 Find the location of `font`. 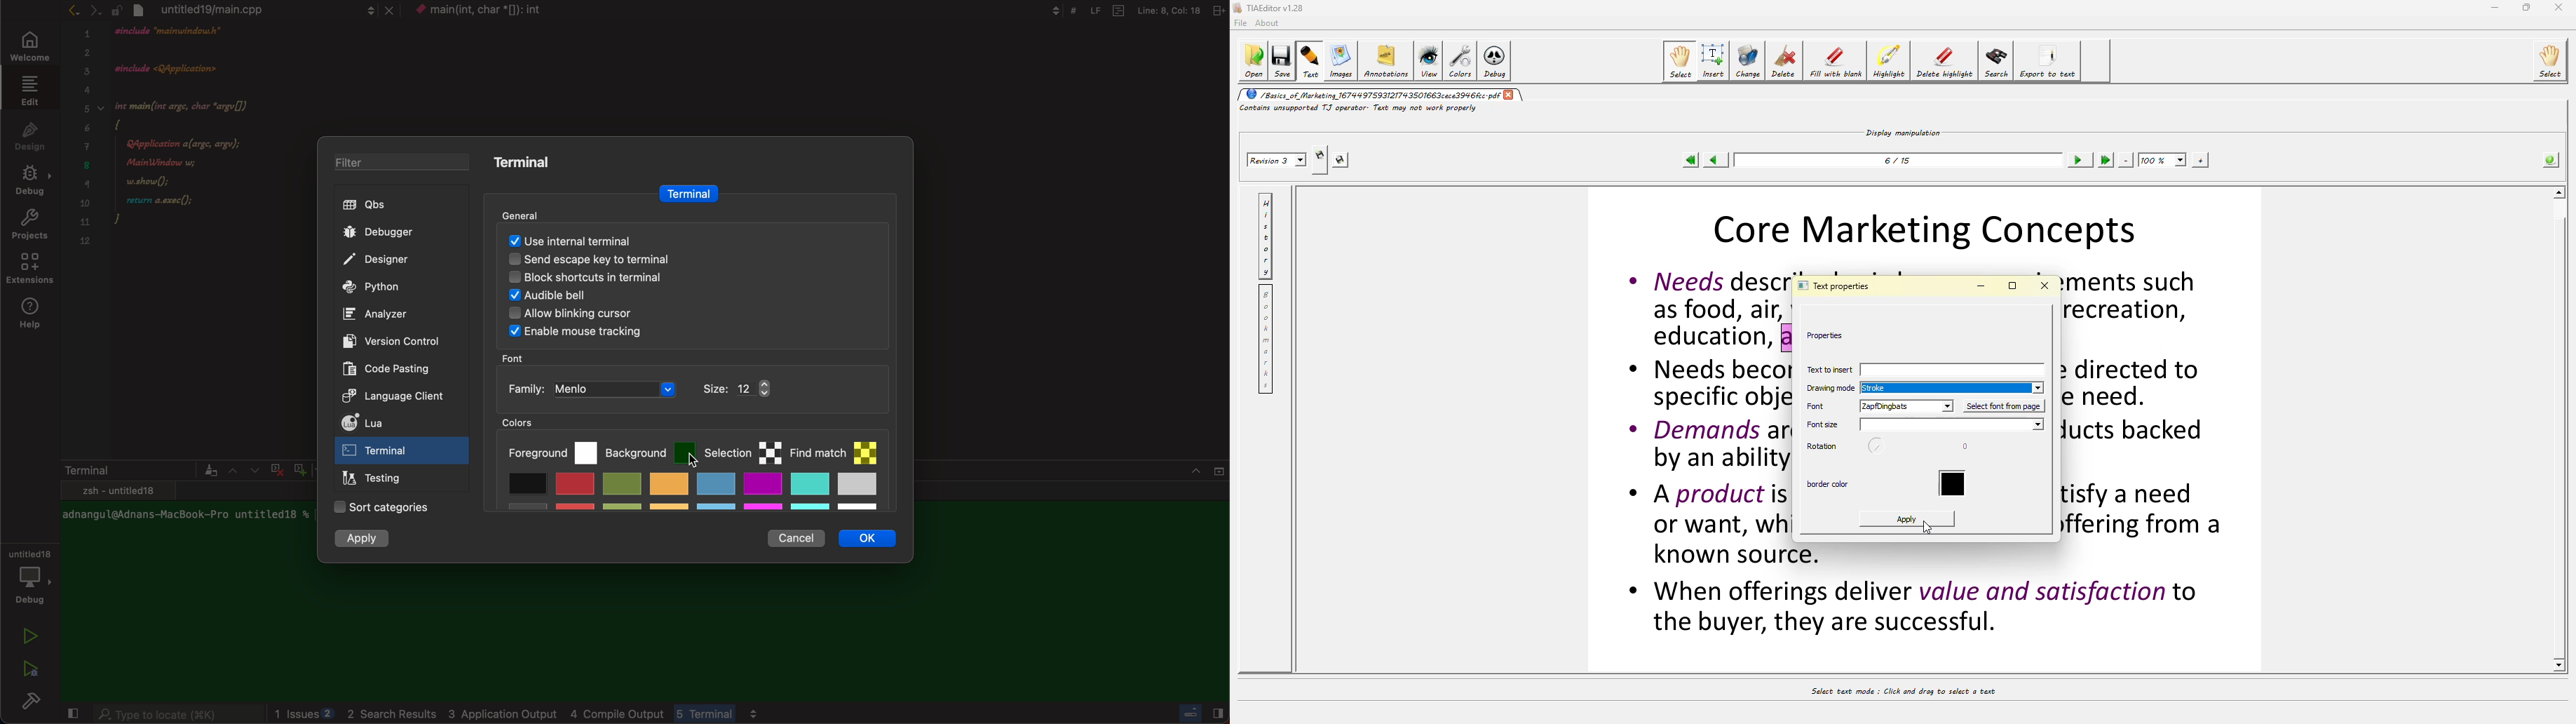

font is located at coordinates (516, 358).